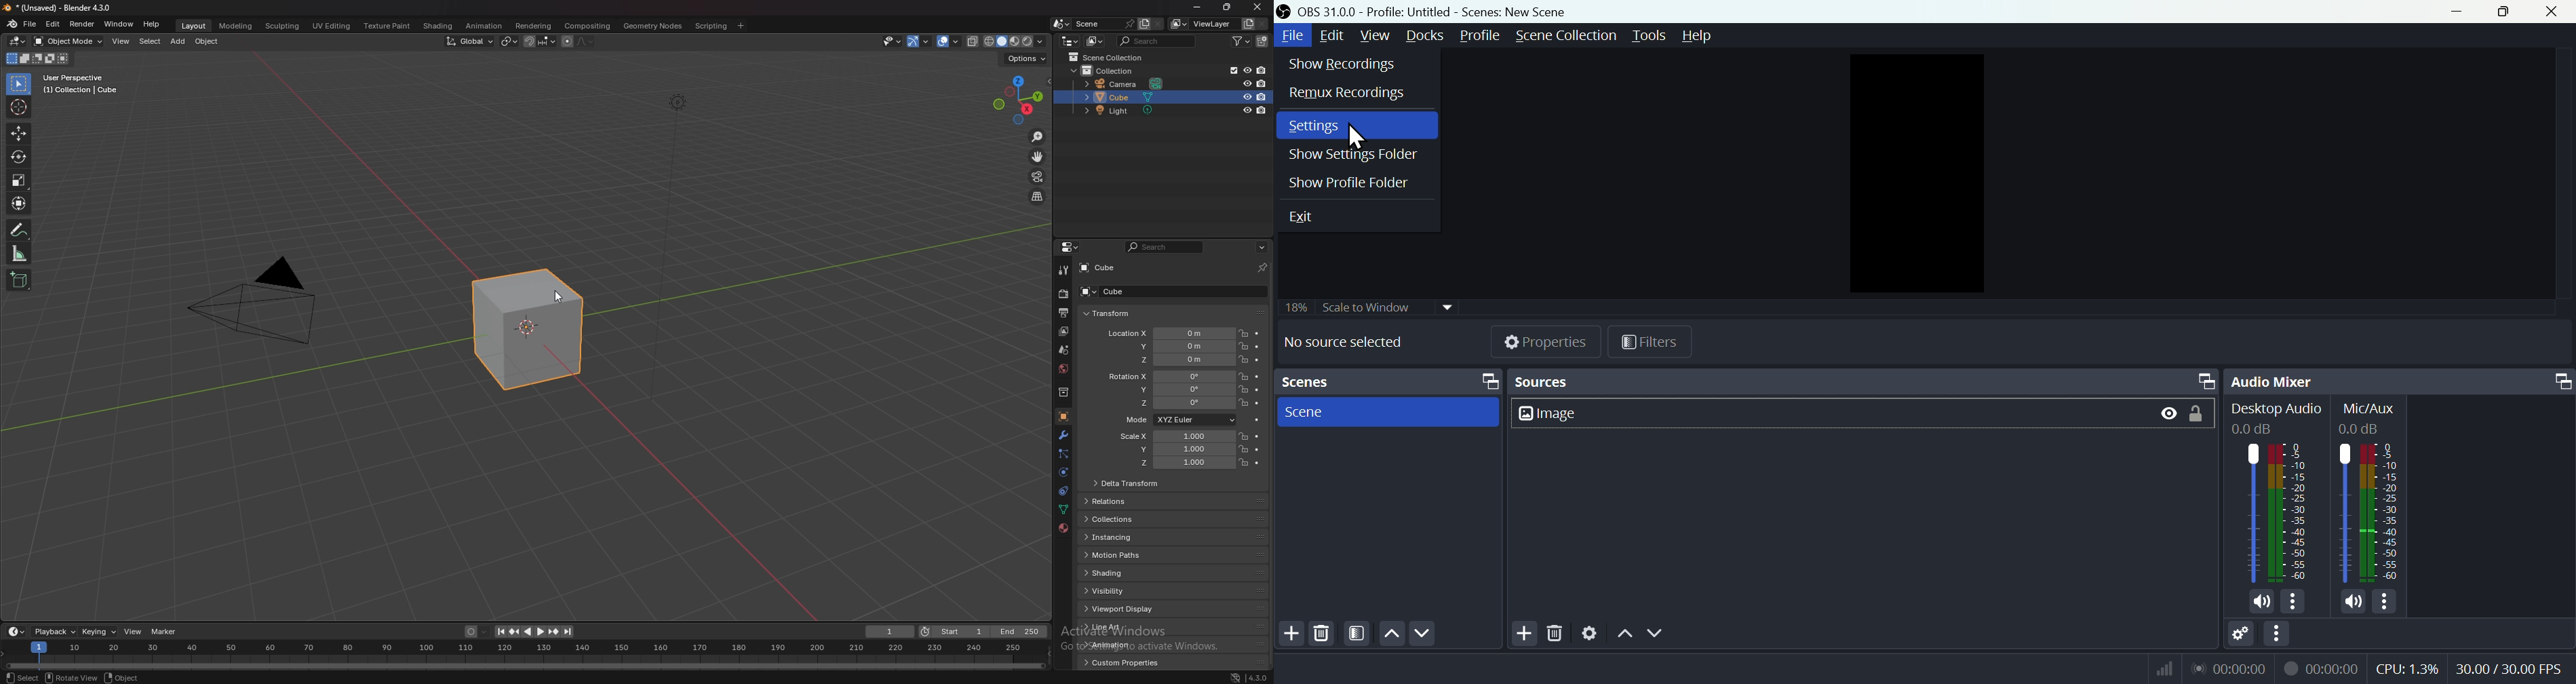 The height and width of the screenshot is (700, 2576). What do you see at coordinates (1372, 36) in the screenshot?
I see `View` at bounding box center [1372, 36].